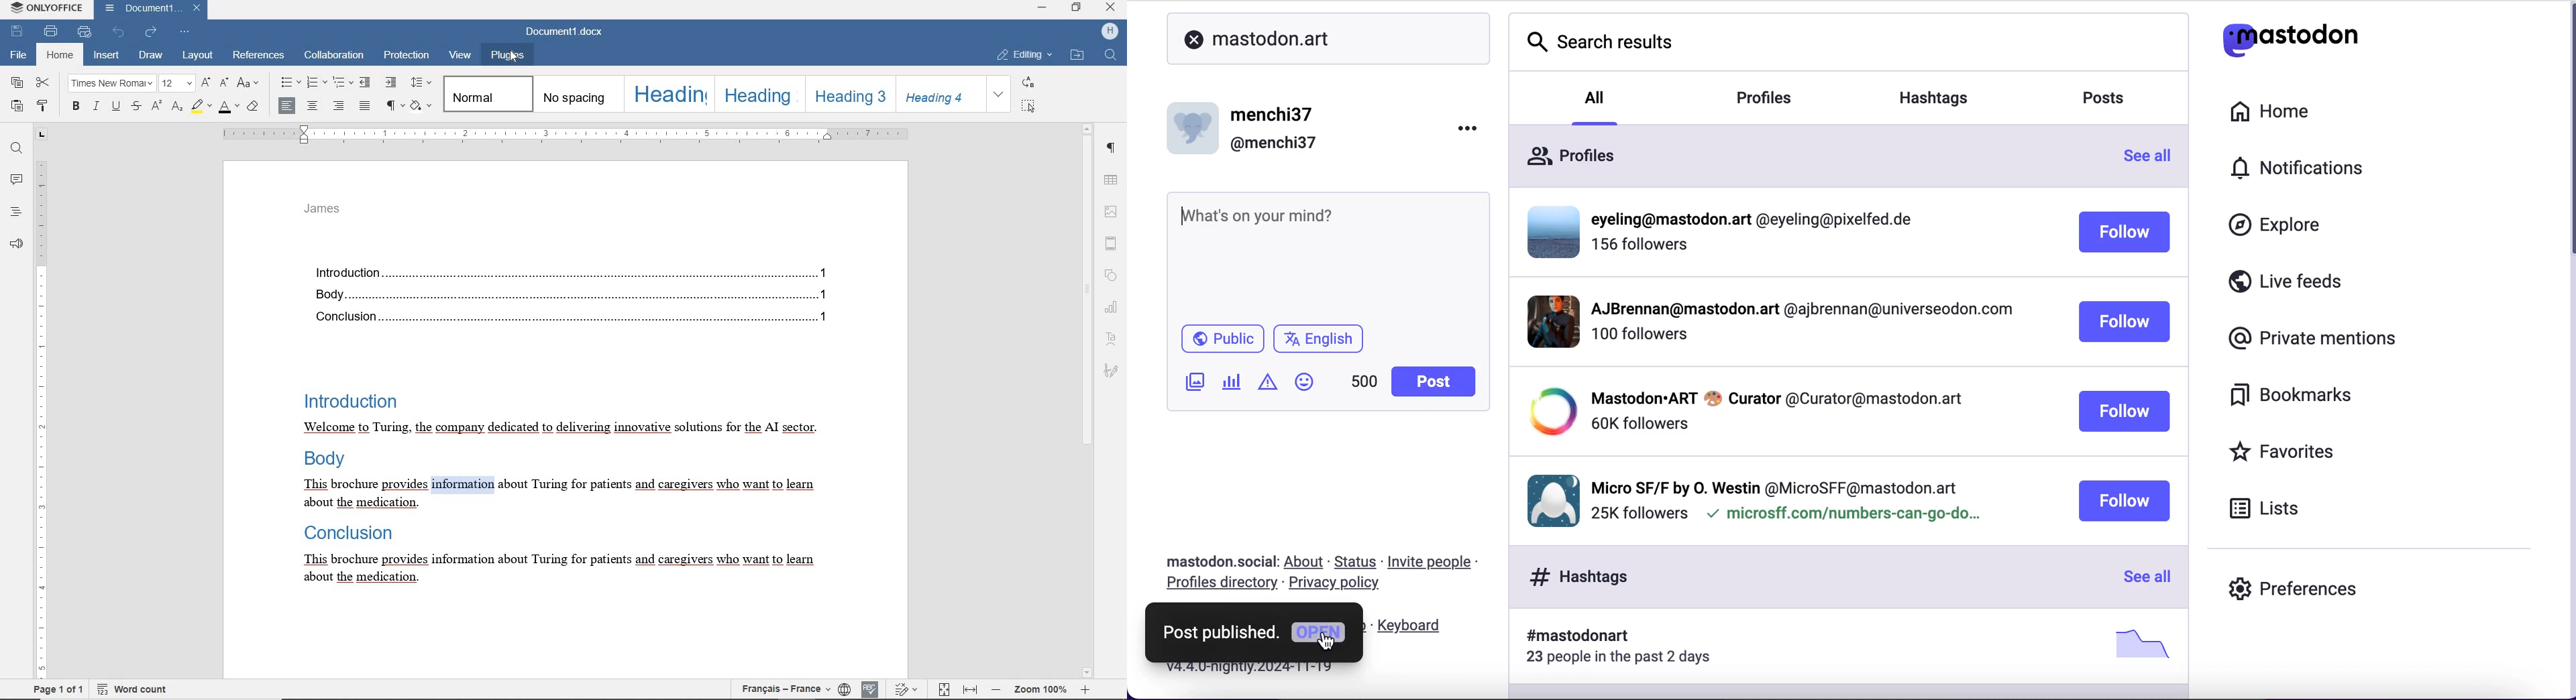 The image size is (2576, 700). Describe the element at coordinates (2289, 394) in the screenshot. I see `bookmarks` at that location.